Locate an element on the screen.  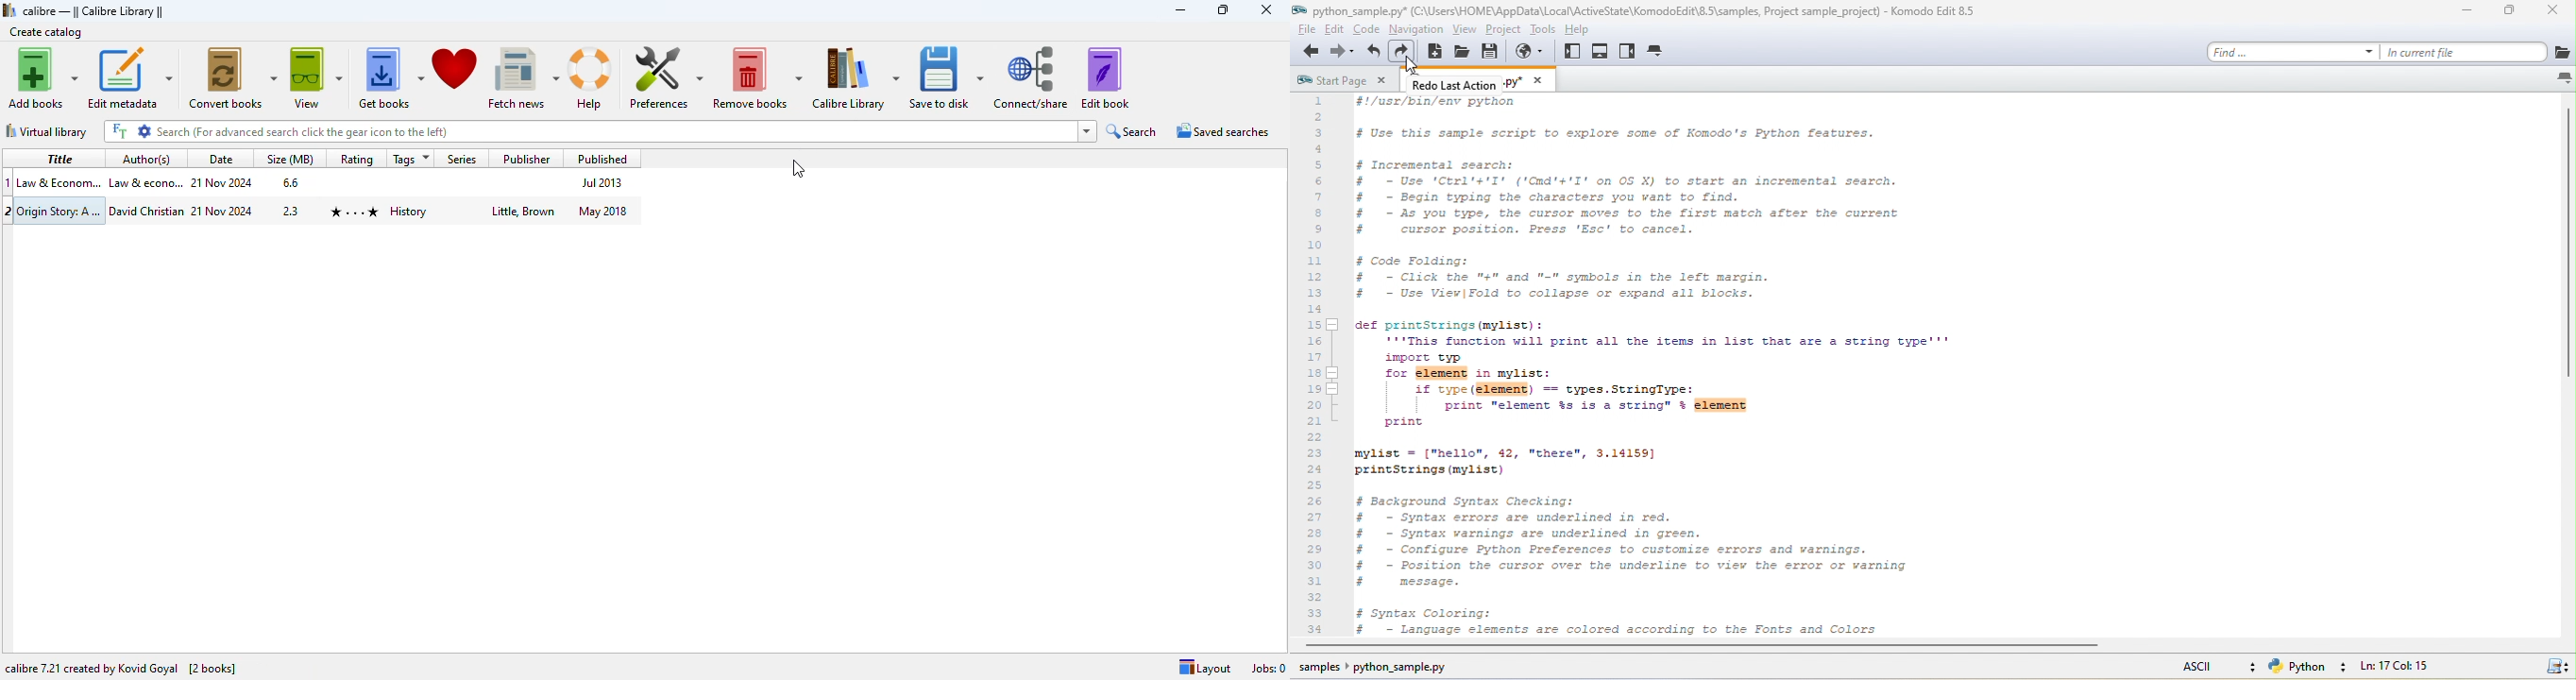
book 2 is located at coordinates (317, 212).